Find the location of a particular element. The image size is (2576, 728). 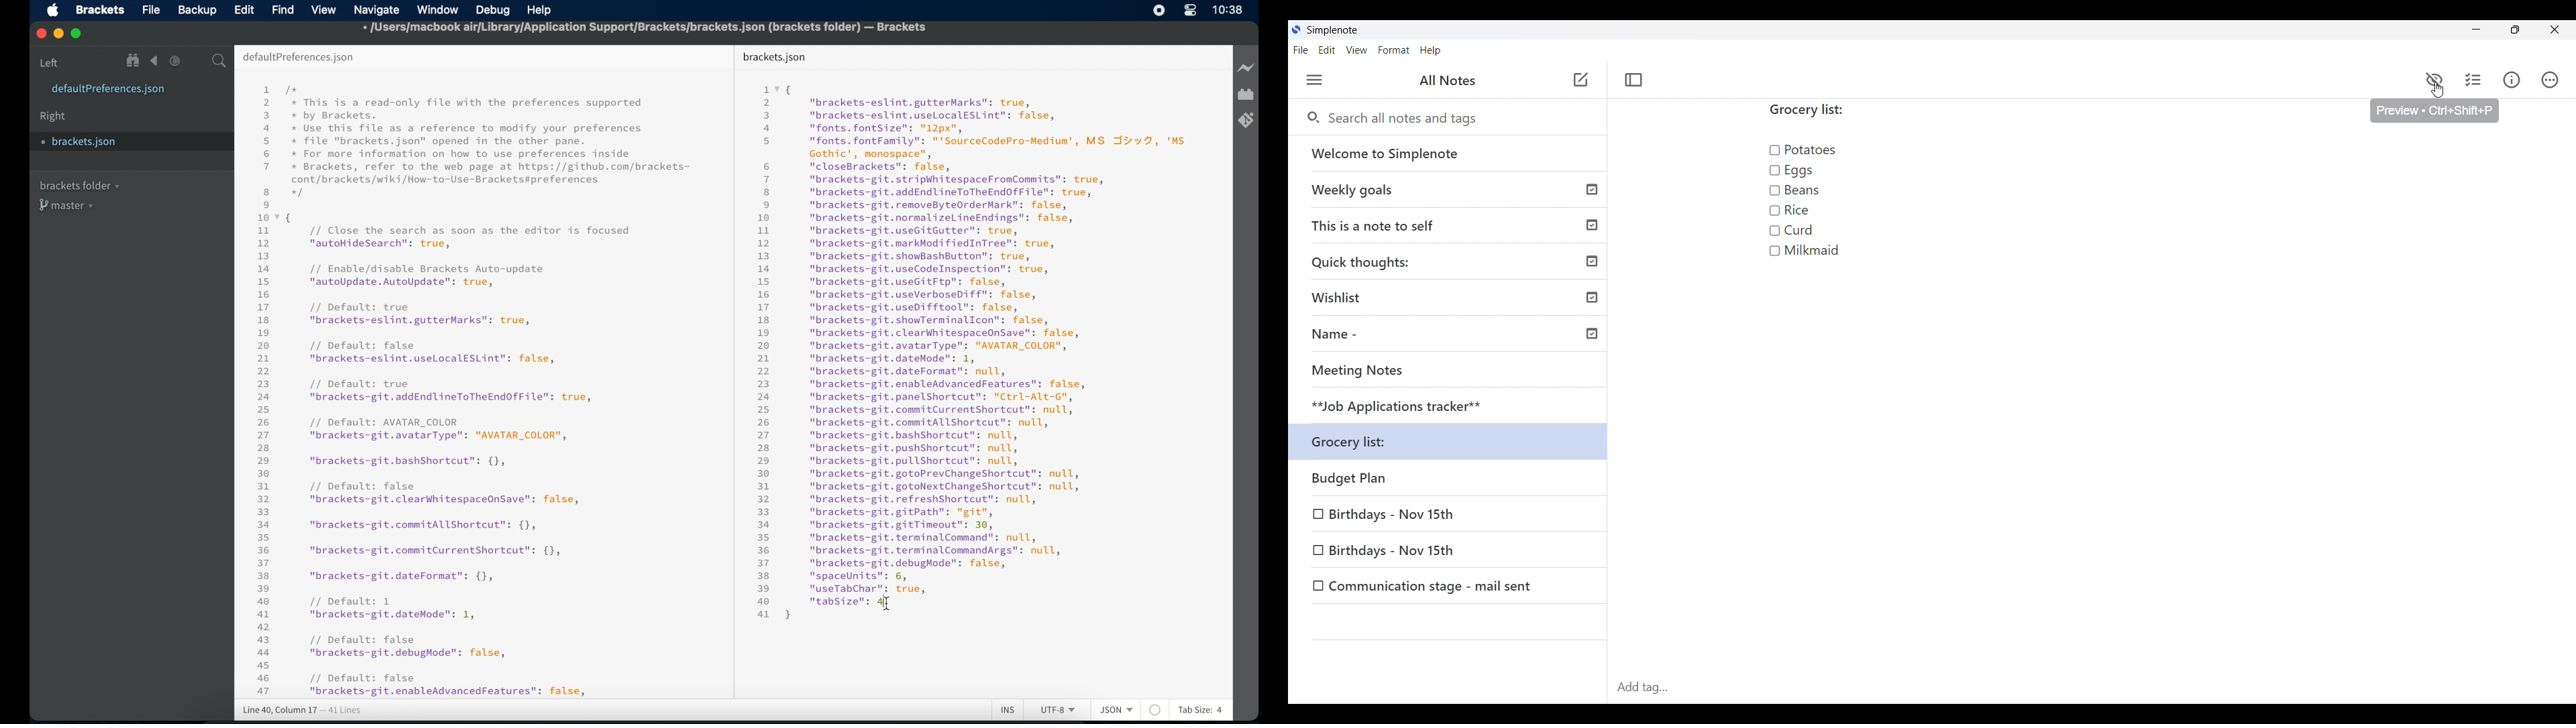

Meeting Notes is located at coordinates (1452, 372).